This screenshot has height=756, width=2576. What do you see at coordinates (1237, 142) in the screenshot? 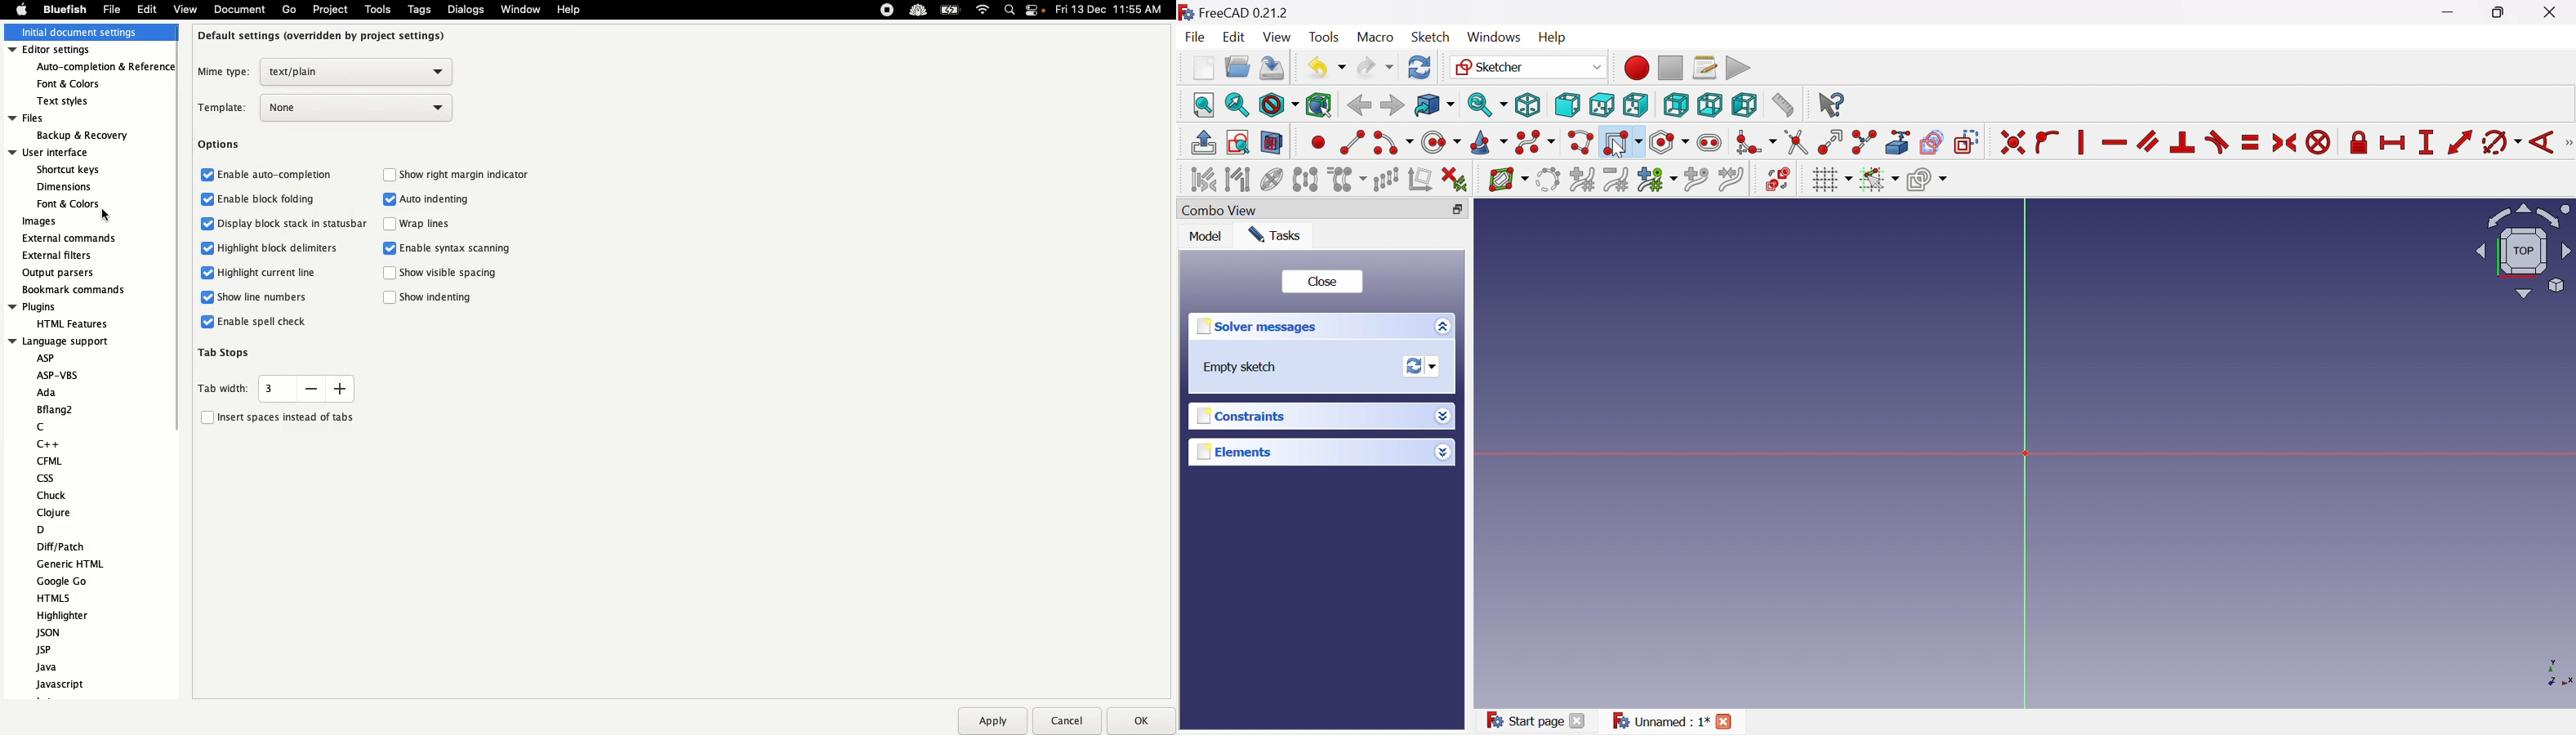
I see `View sketch` at bounding box center [1237, 142].